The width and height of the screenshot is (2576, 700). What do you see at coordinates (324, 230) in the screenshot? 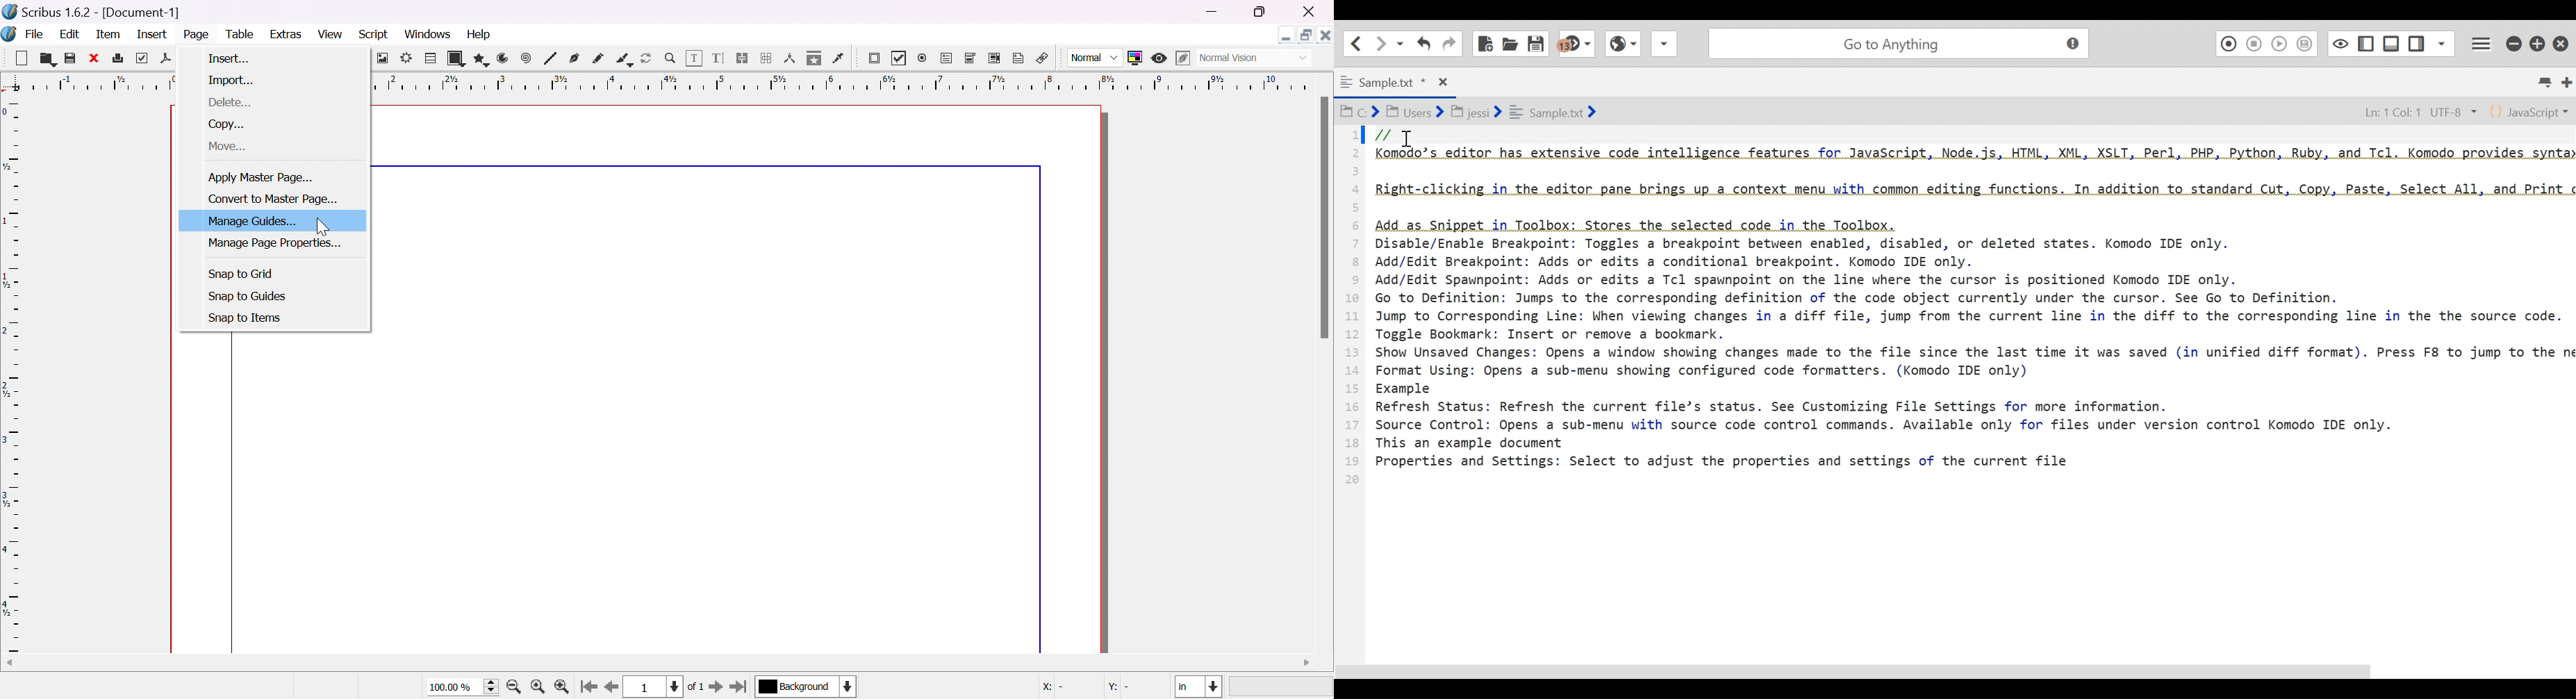
I see `Cursor` at bounding box center [324, 230].